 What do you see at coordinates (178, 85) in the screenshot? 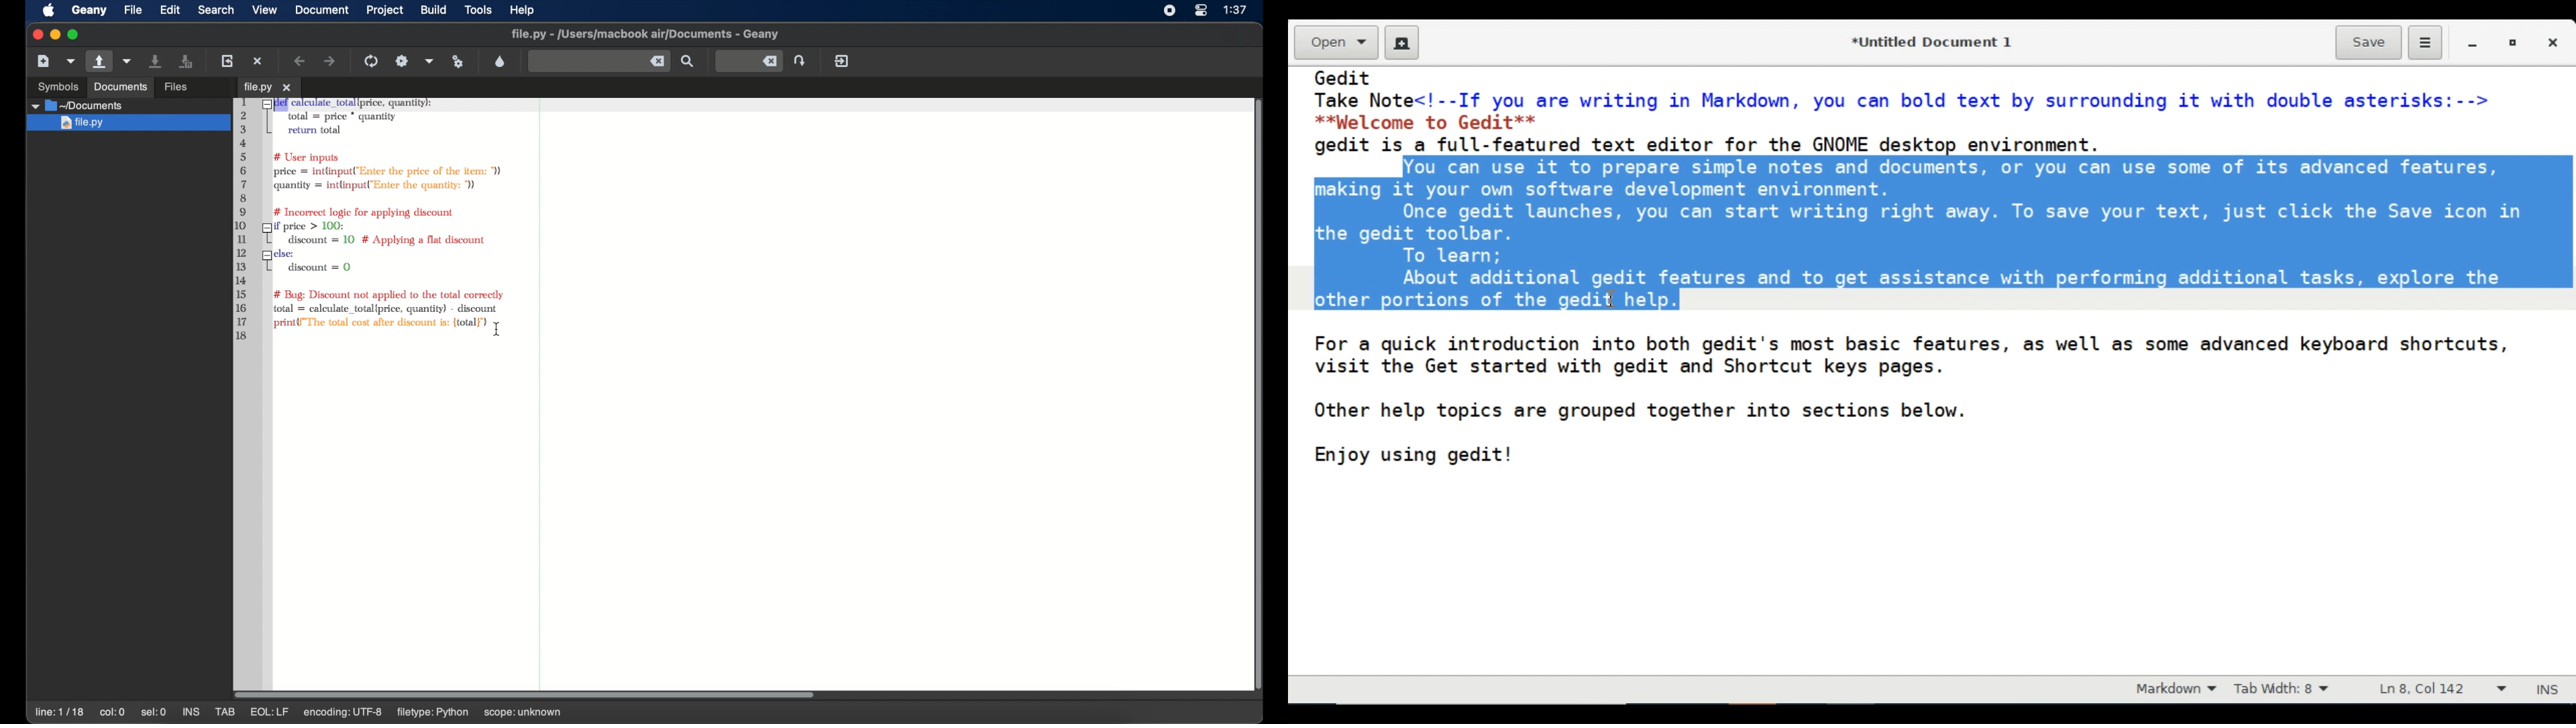
I see `files` at bounding box center [178, 85].